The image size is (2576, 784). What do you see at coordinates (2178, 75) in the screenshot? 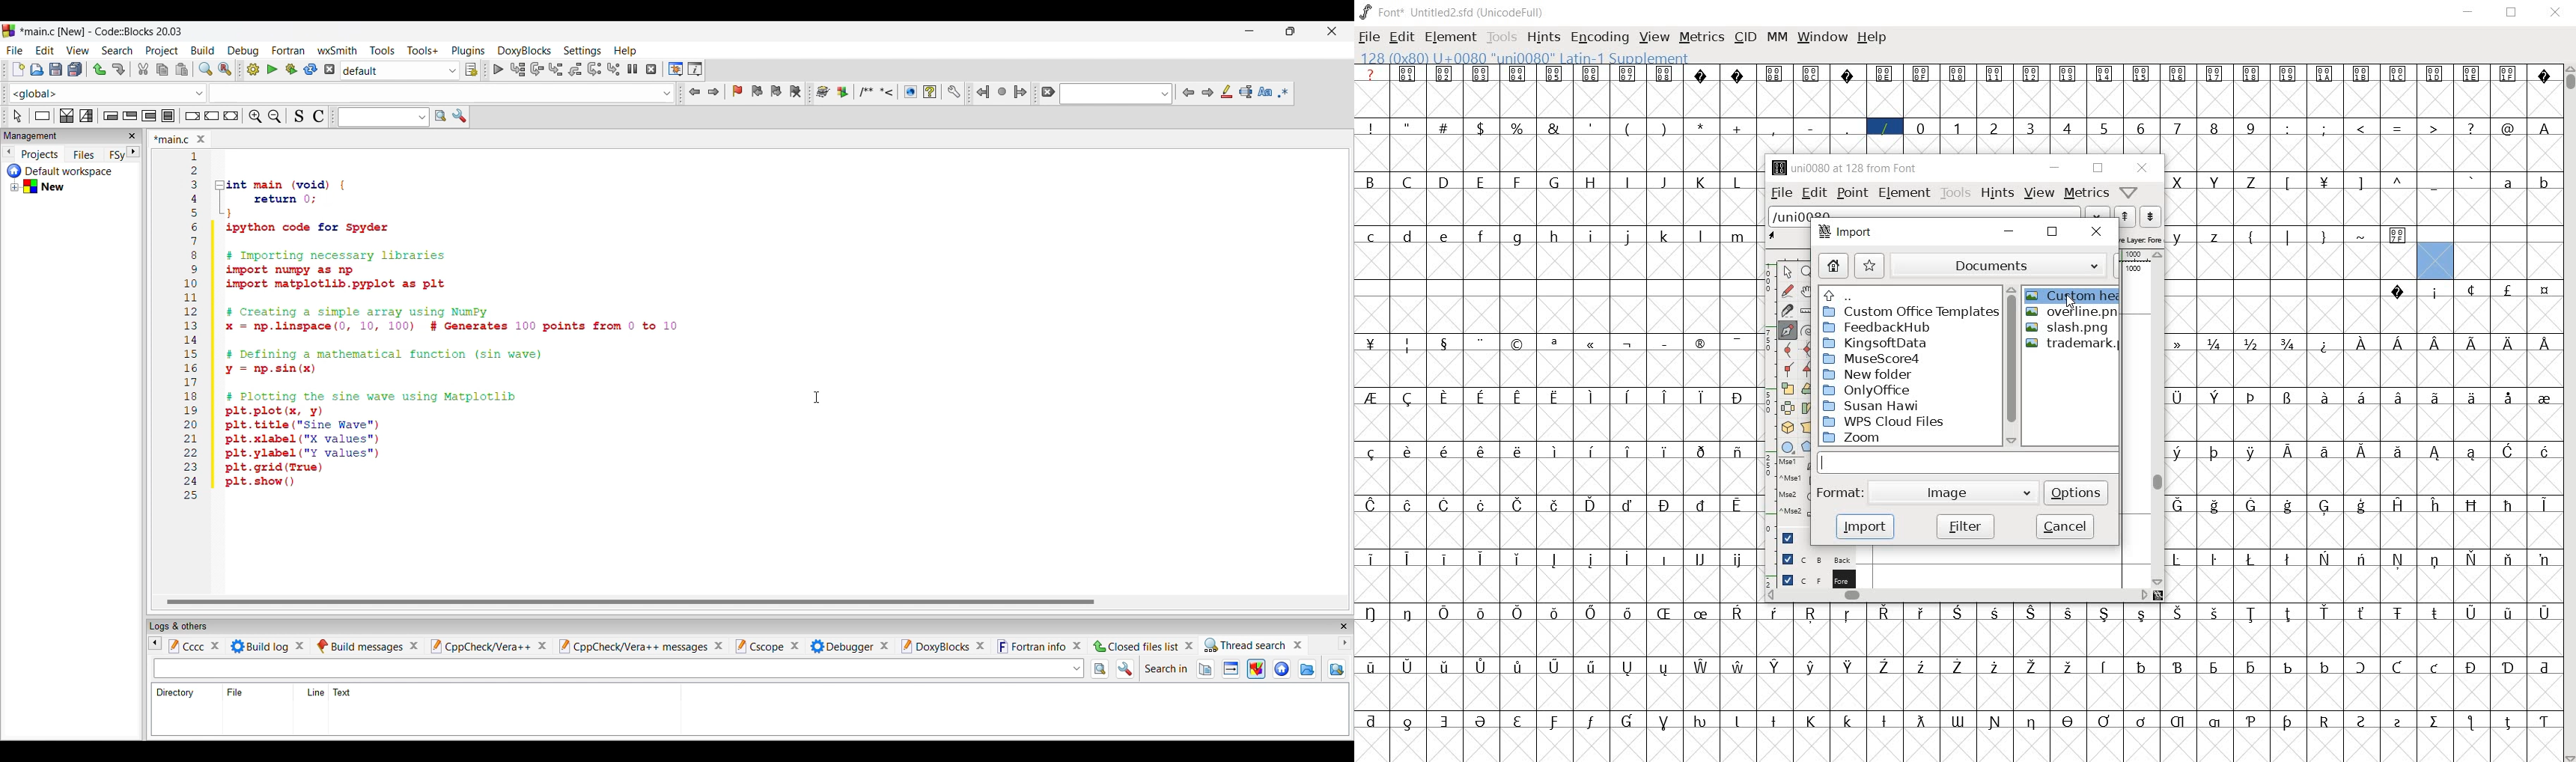
I see `glyph` at bounding box center [2178, 75].